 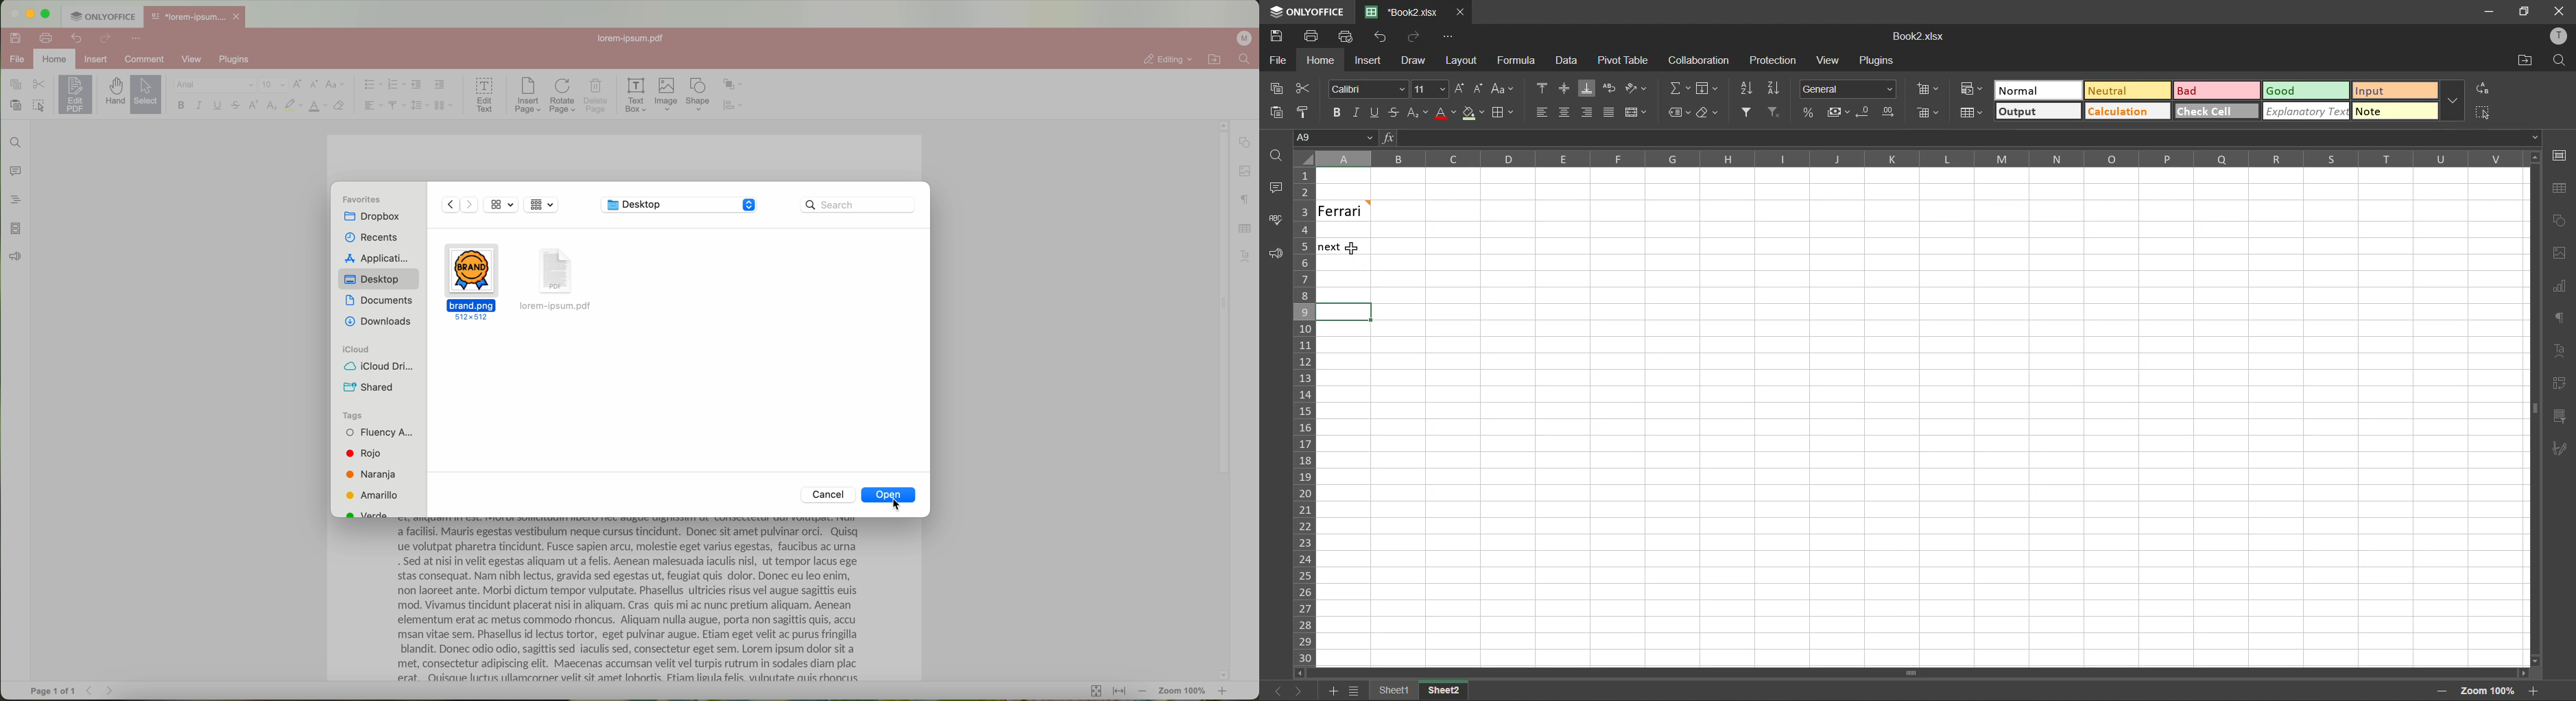 I want to click on Search, so click(x=852, y=204).